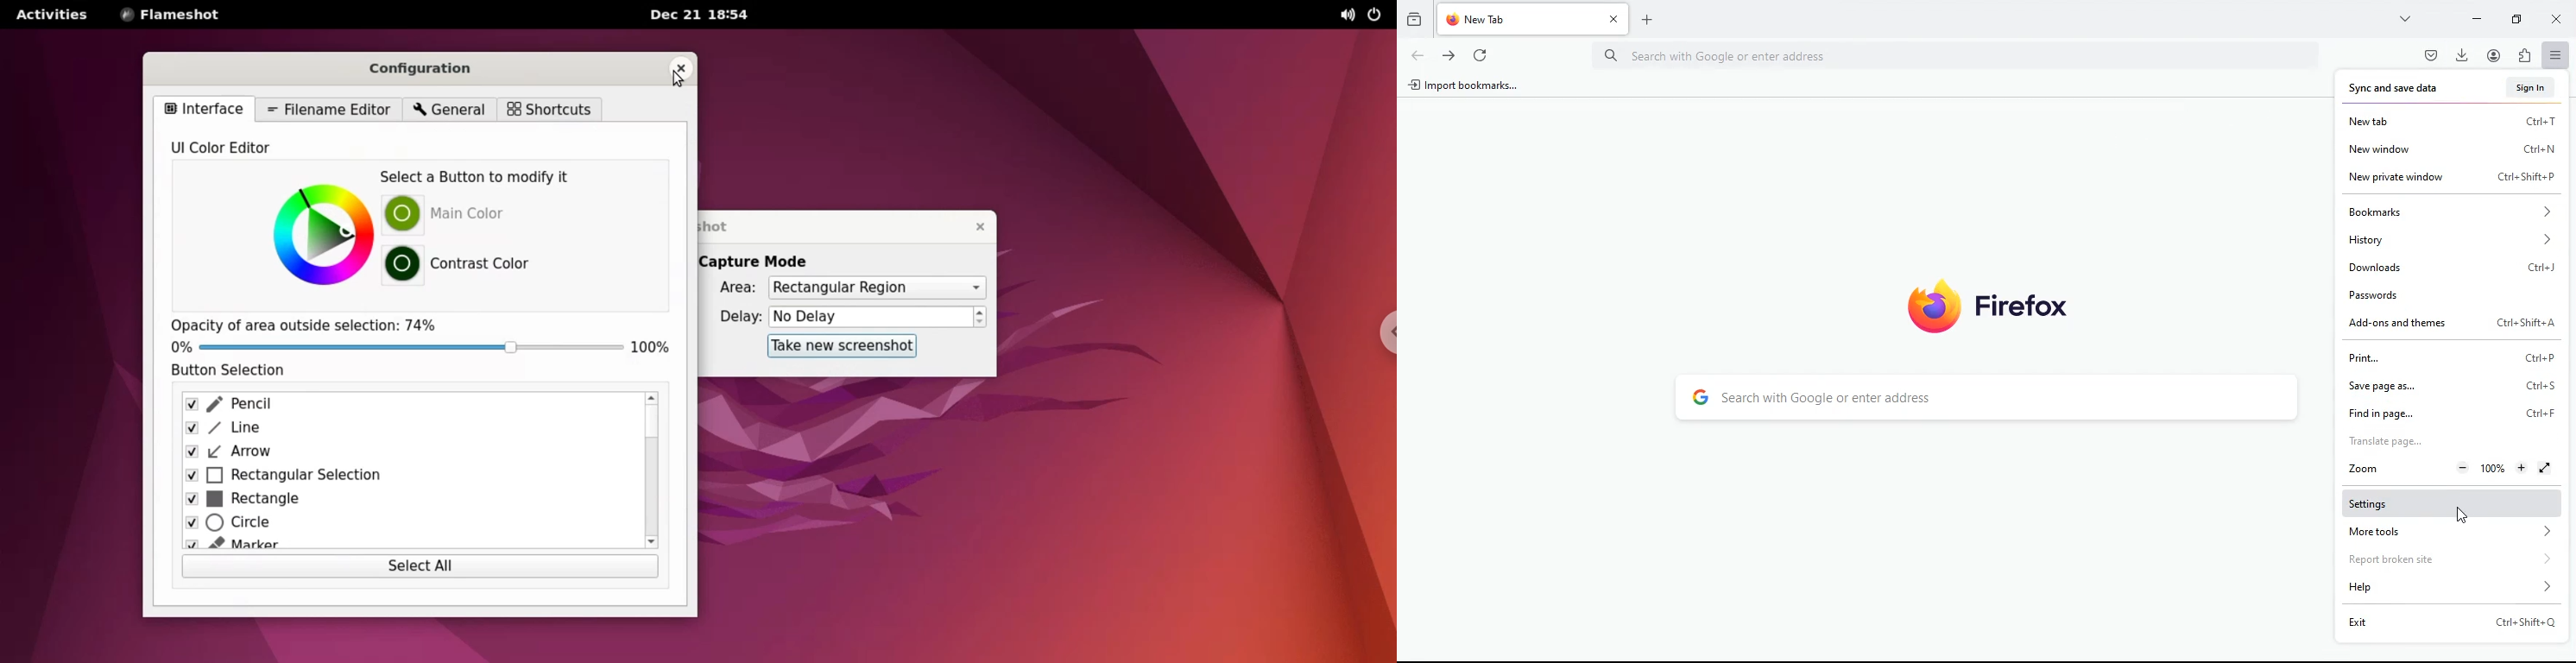 The height and width of the screenshot is (672, 2576). I want to click on passwords, so click(2447, 292).